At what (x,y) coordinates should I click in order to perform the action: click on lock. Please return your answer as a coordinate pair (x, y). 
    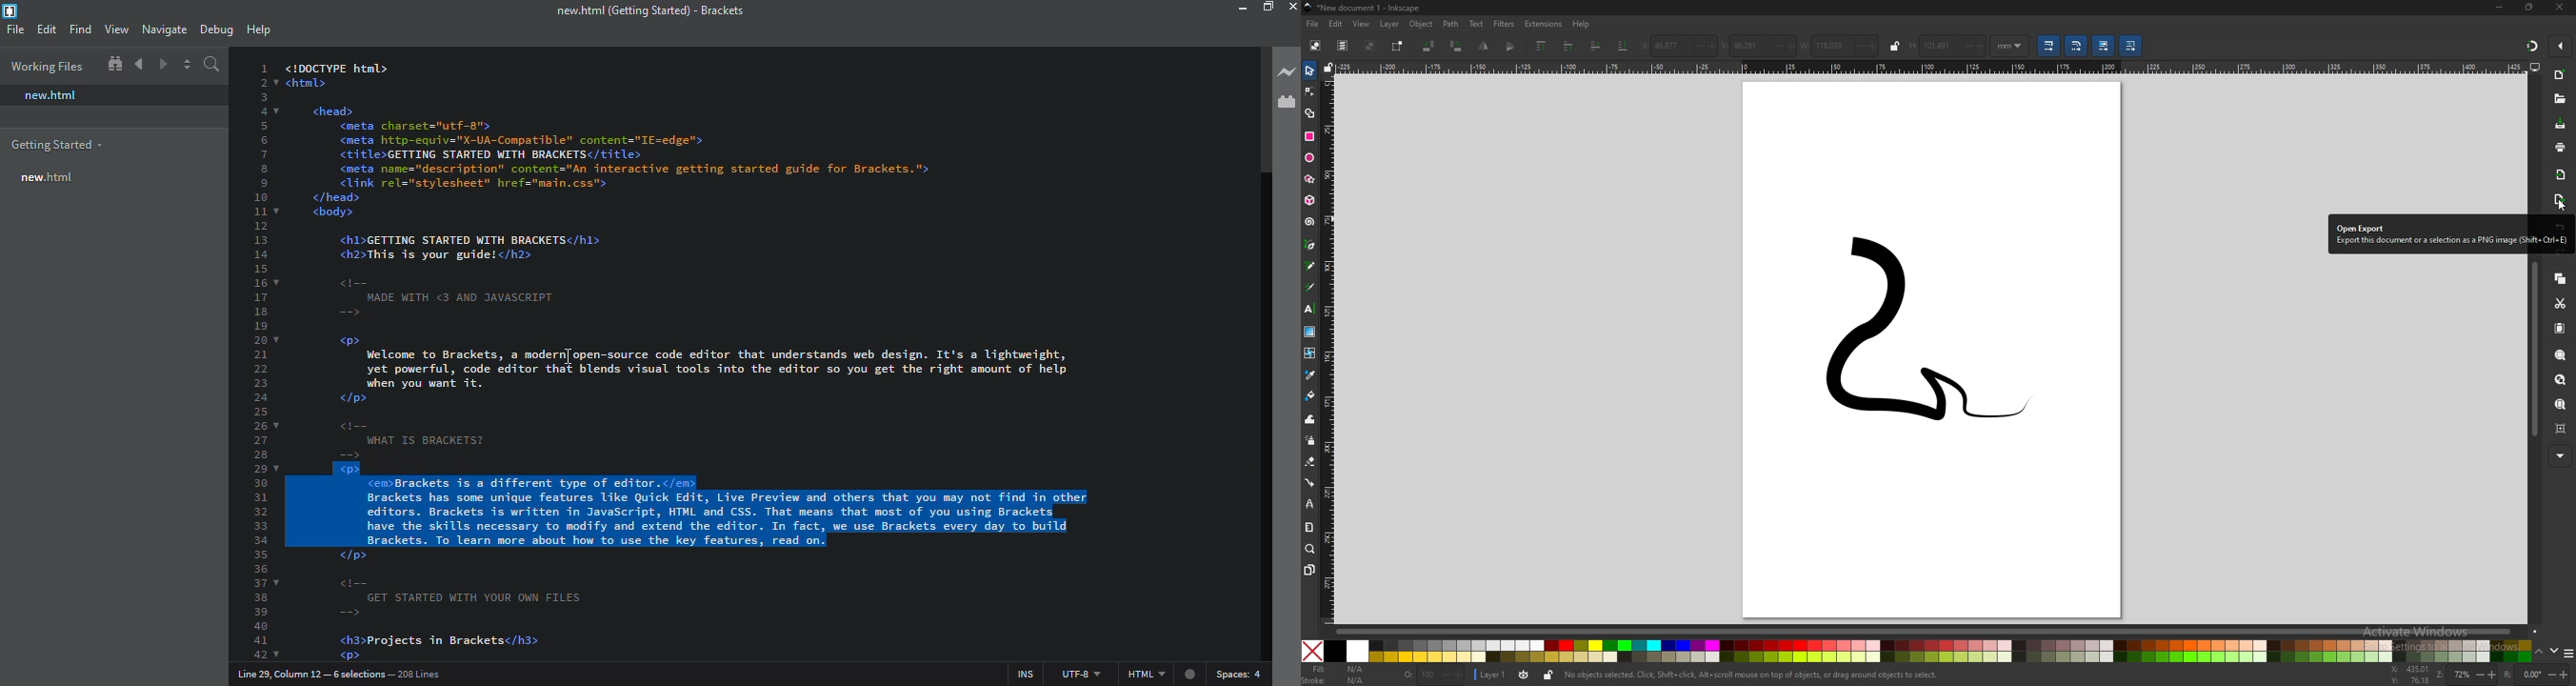
    Looking at the image, I should click on (1548, 675).